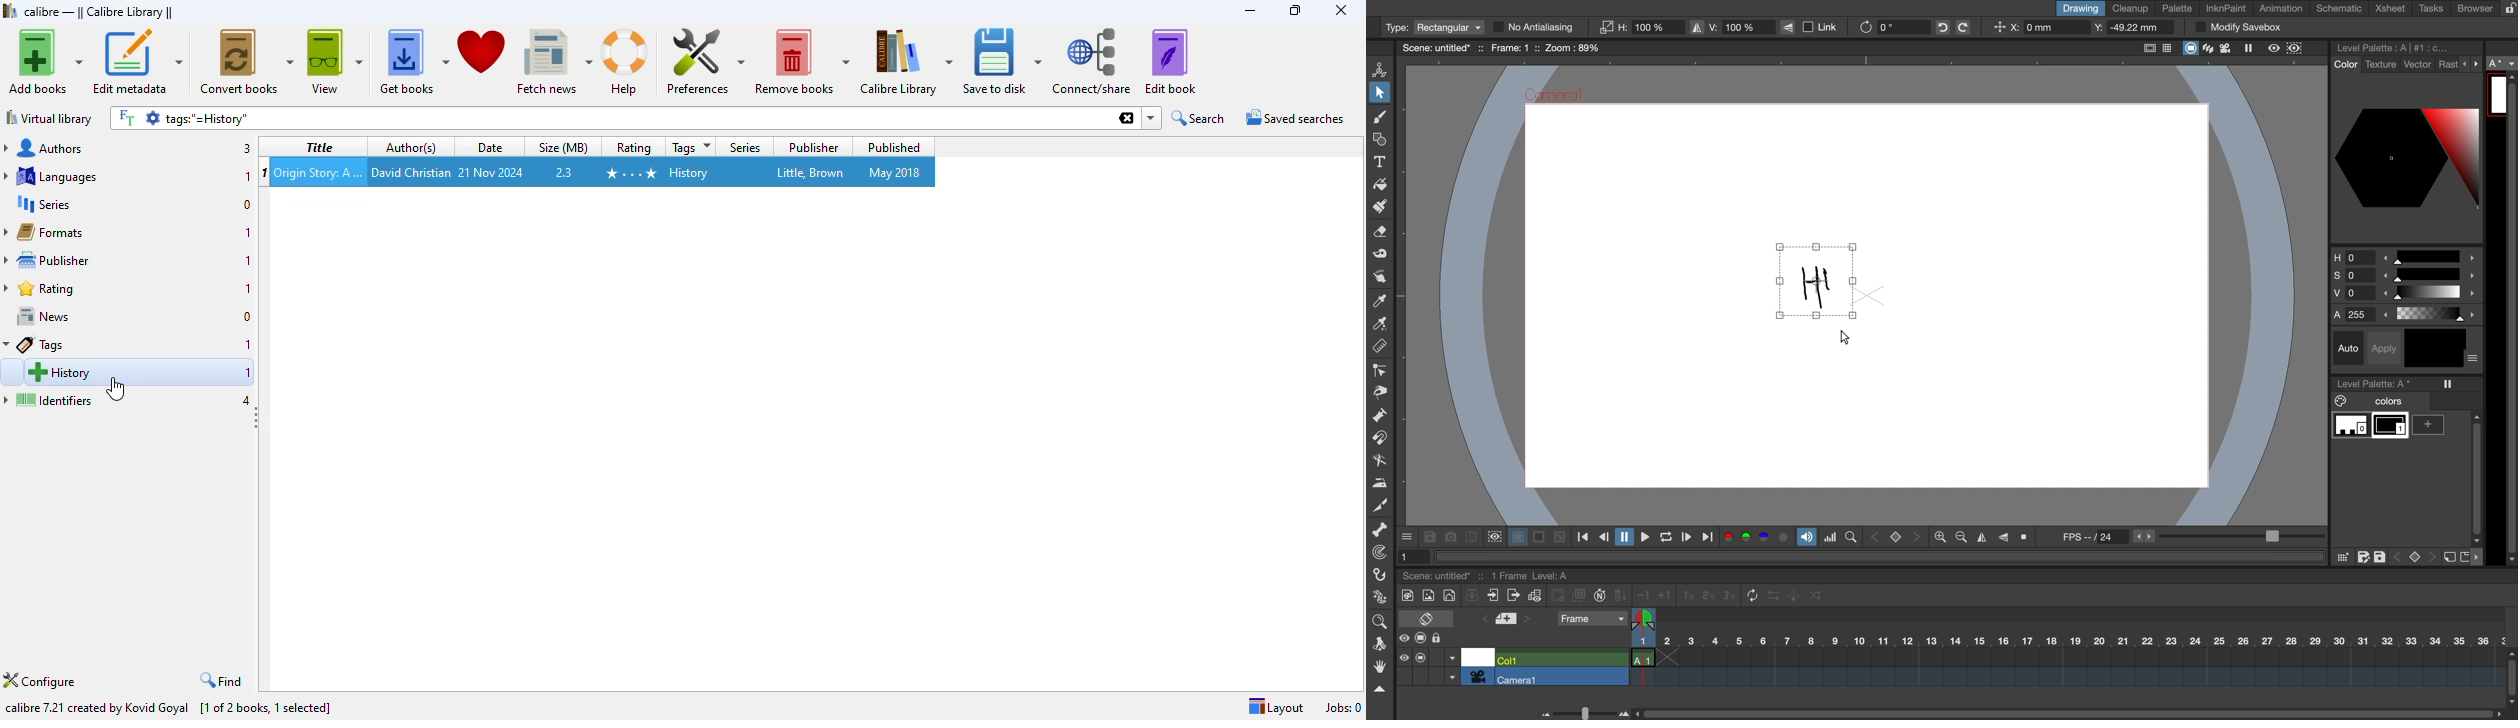  I want to click on series, so click(42, 203).